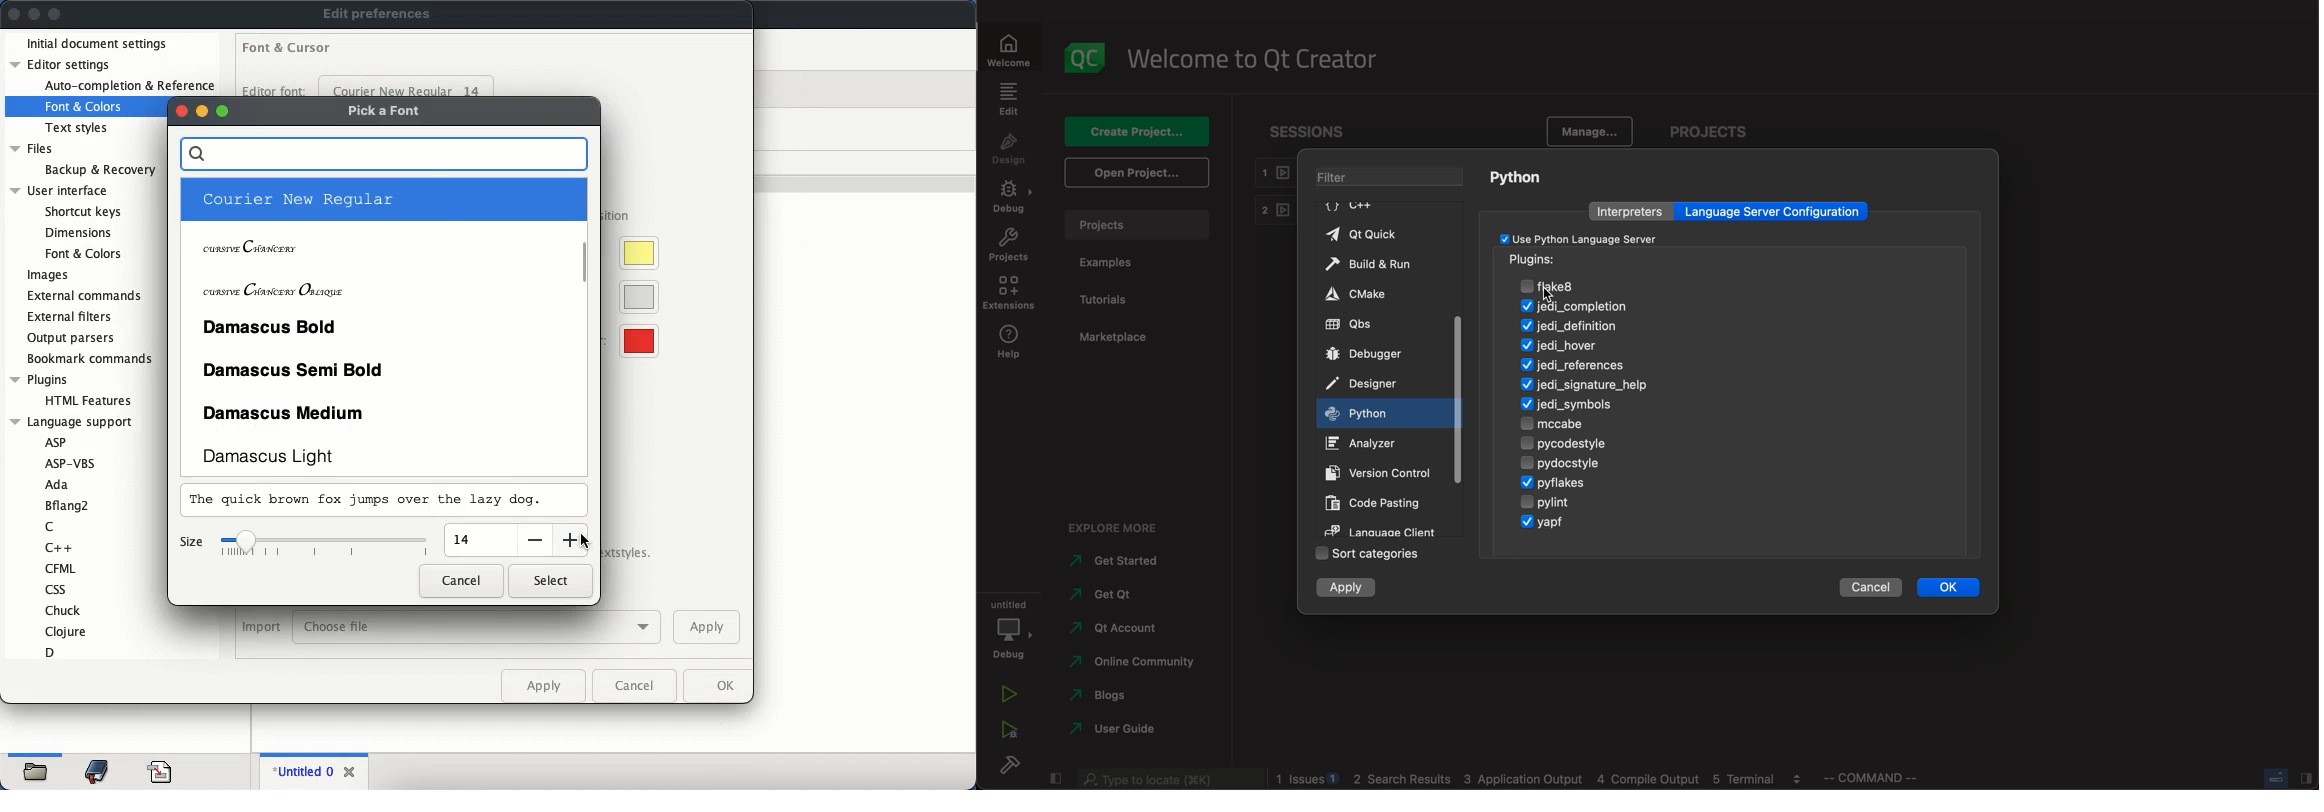 Image resolution: width=2324 pixels, height=812 pixels. I want to click on cancel, so click(634, 686).